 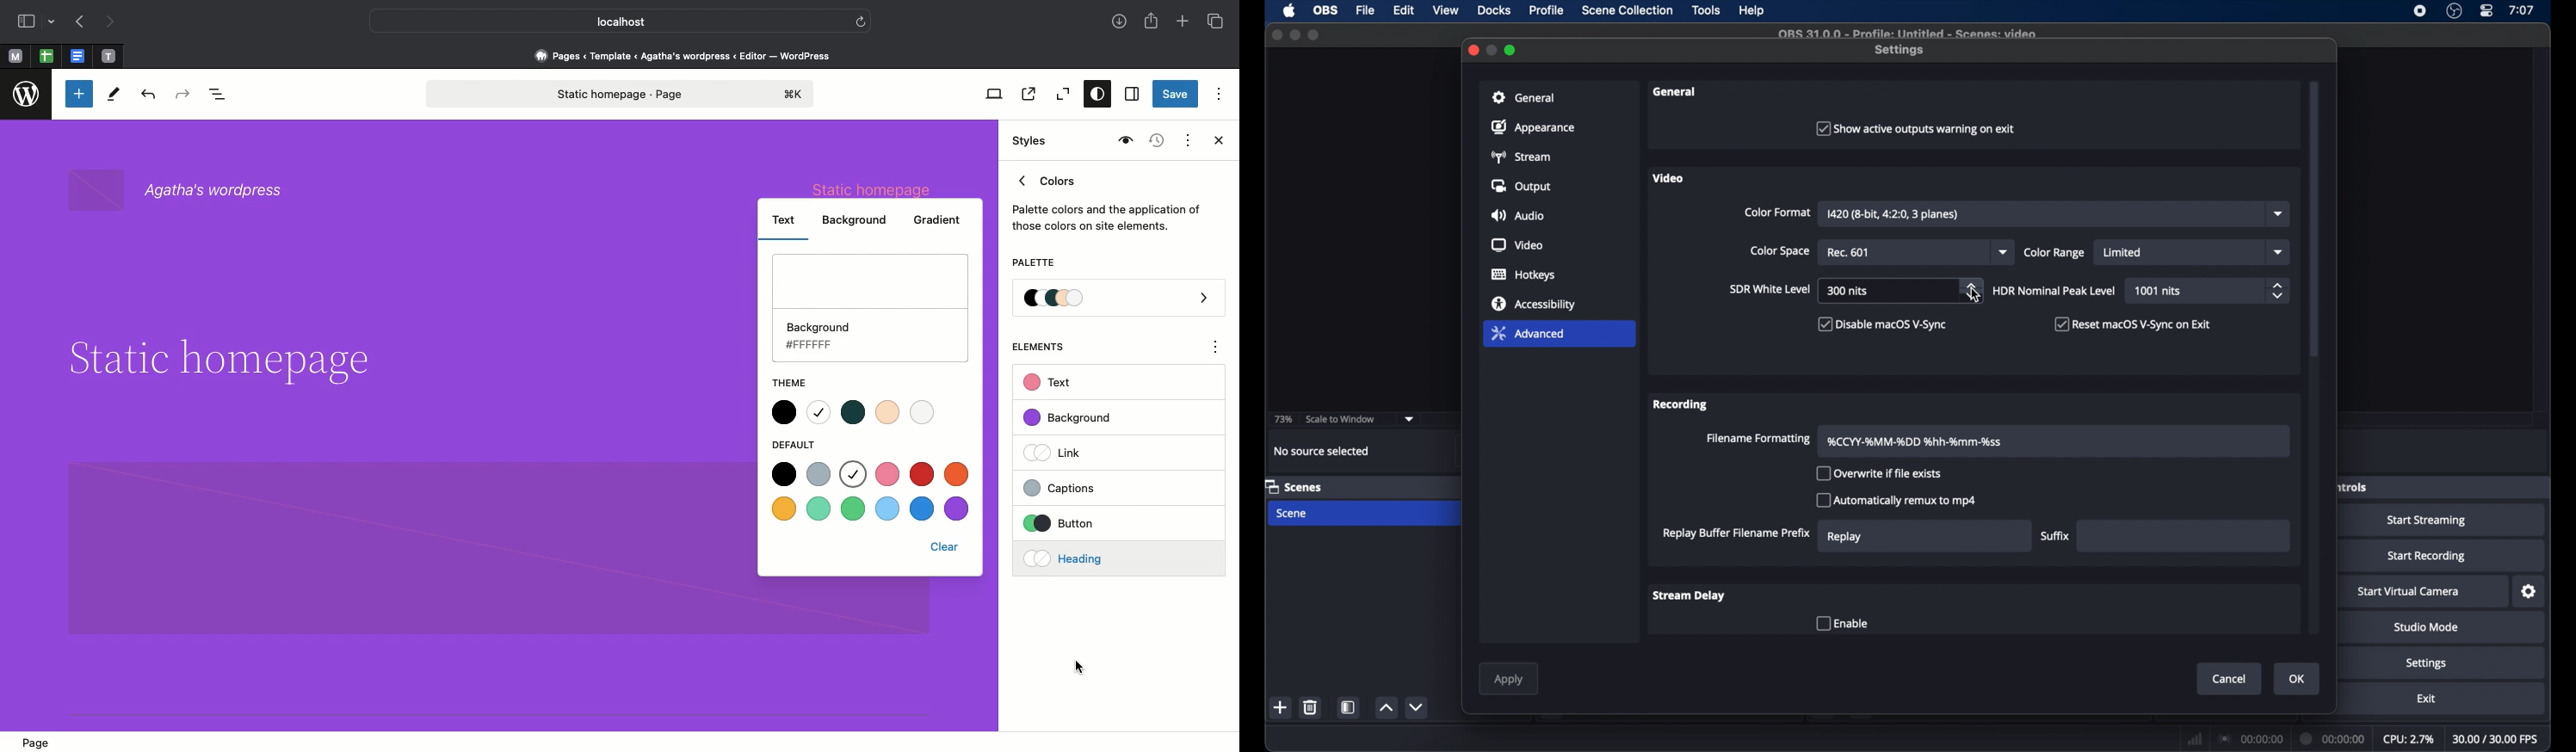 I want to click on I420 , so click(x=1894, y=215).